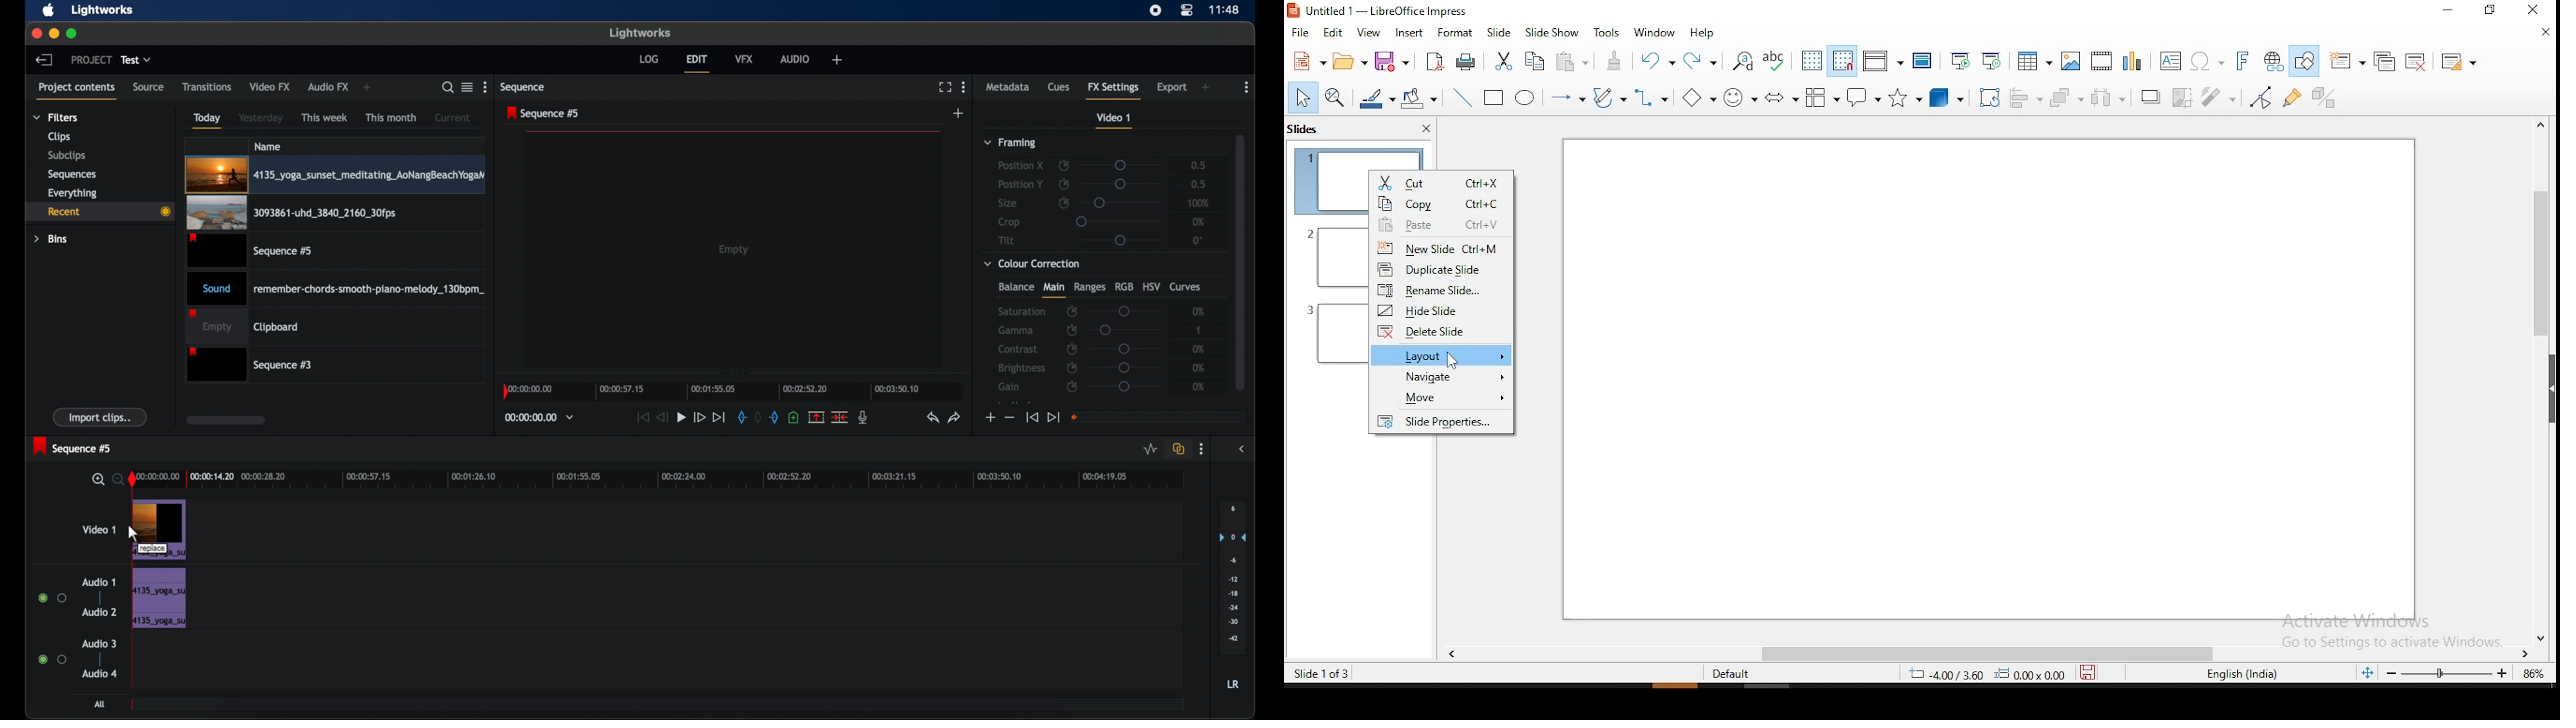 This screenshot has width=2576, height=728. I want to click on LR, so click(1233, 685).